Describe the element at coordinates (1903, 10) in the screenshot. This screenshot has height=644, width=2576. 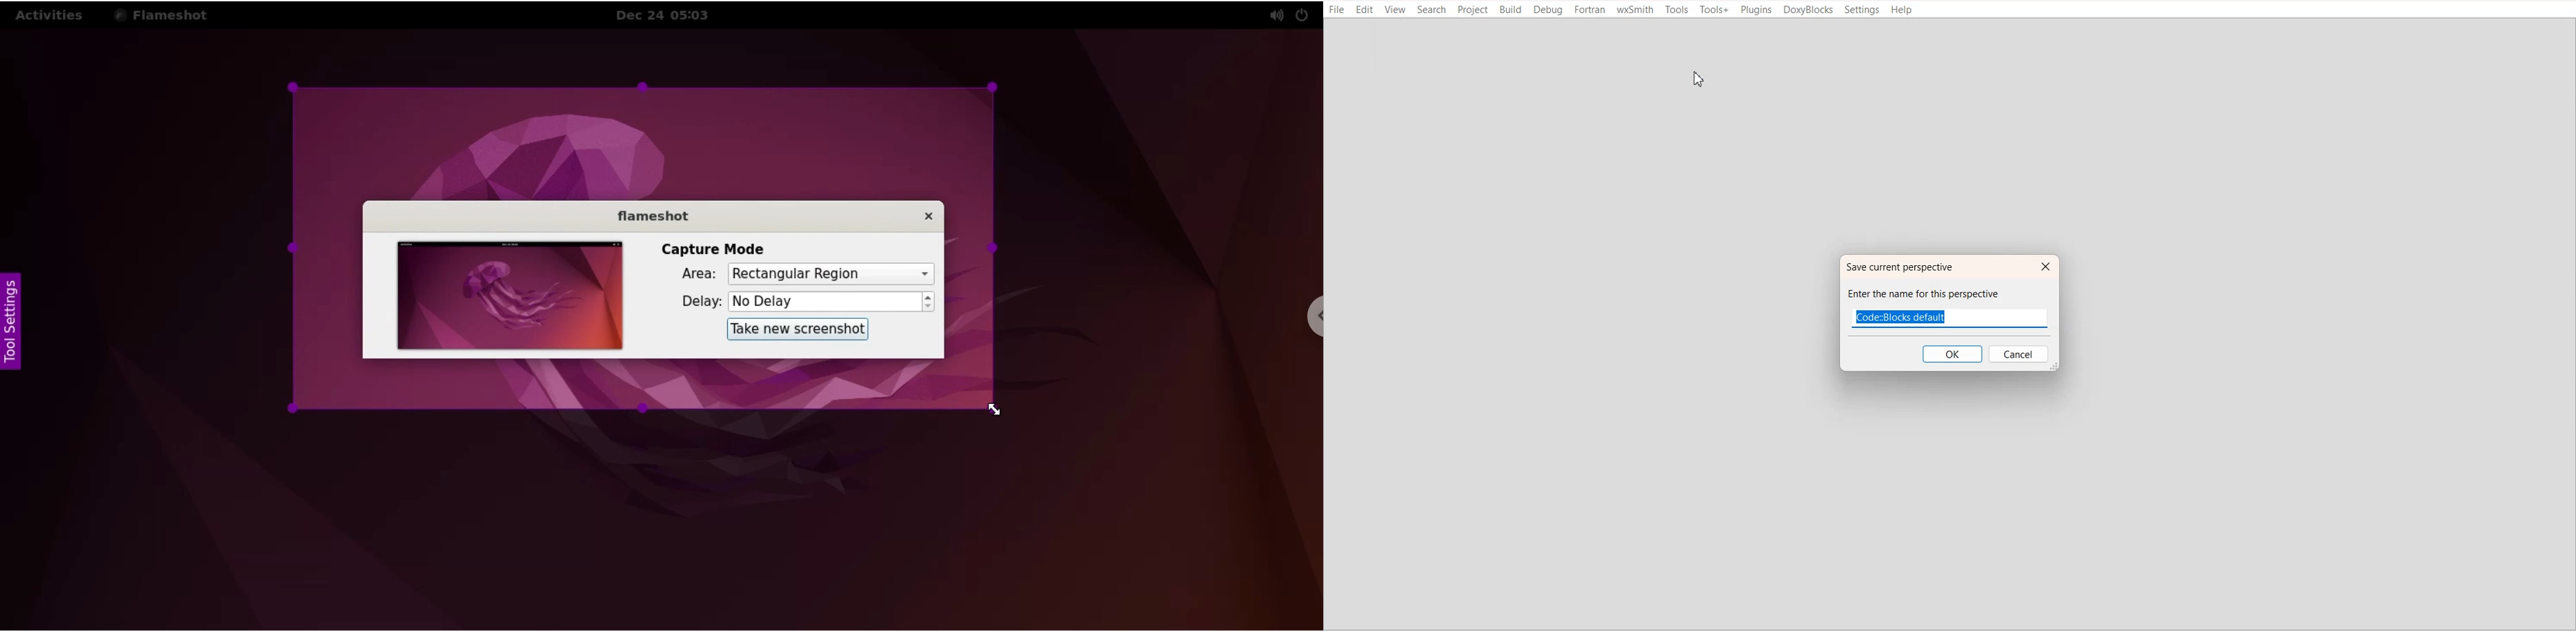
I see `Help` at that location.